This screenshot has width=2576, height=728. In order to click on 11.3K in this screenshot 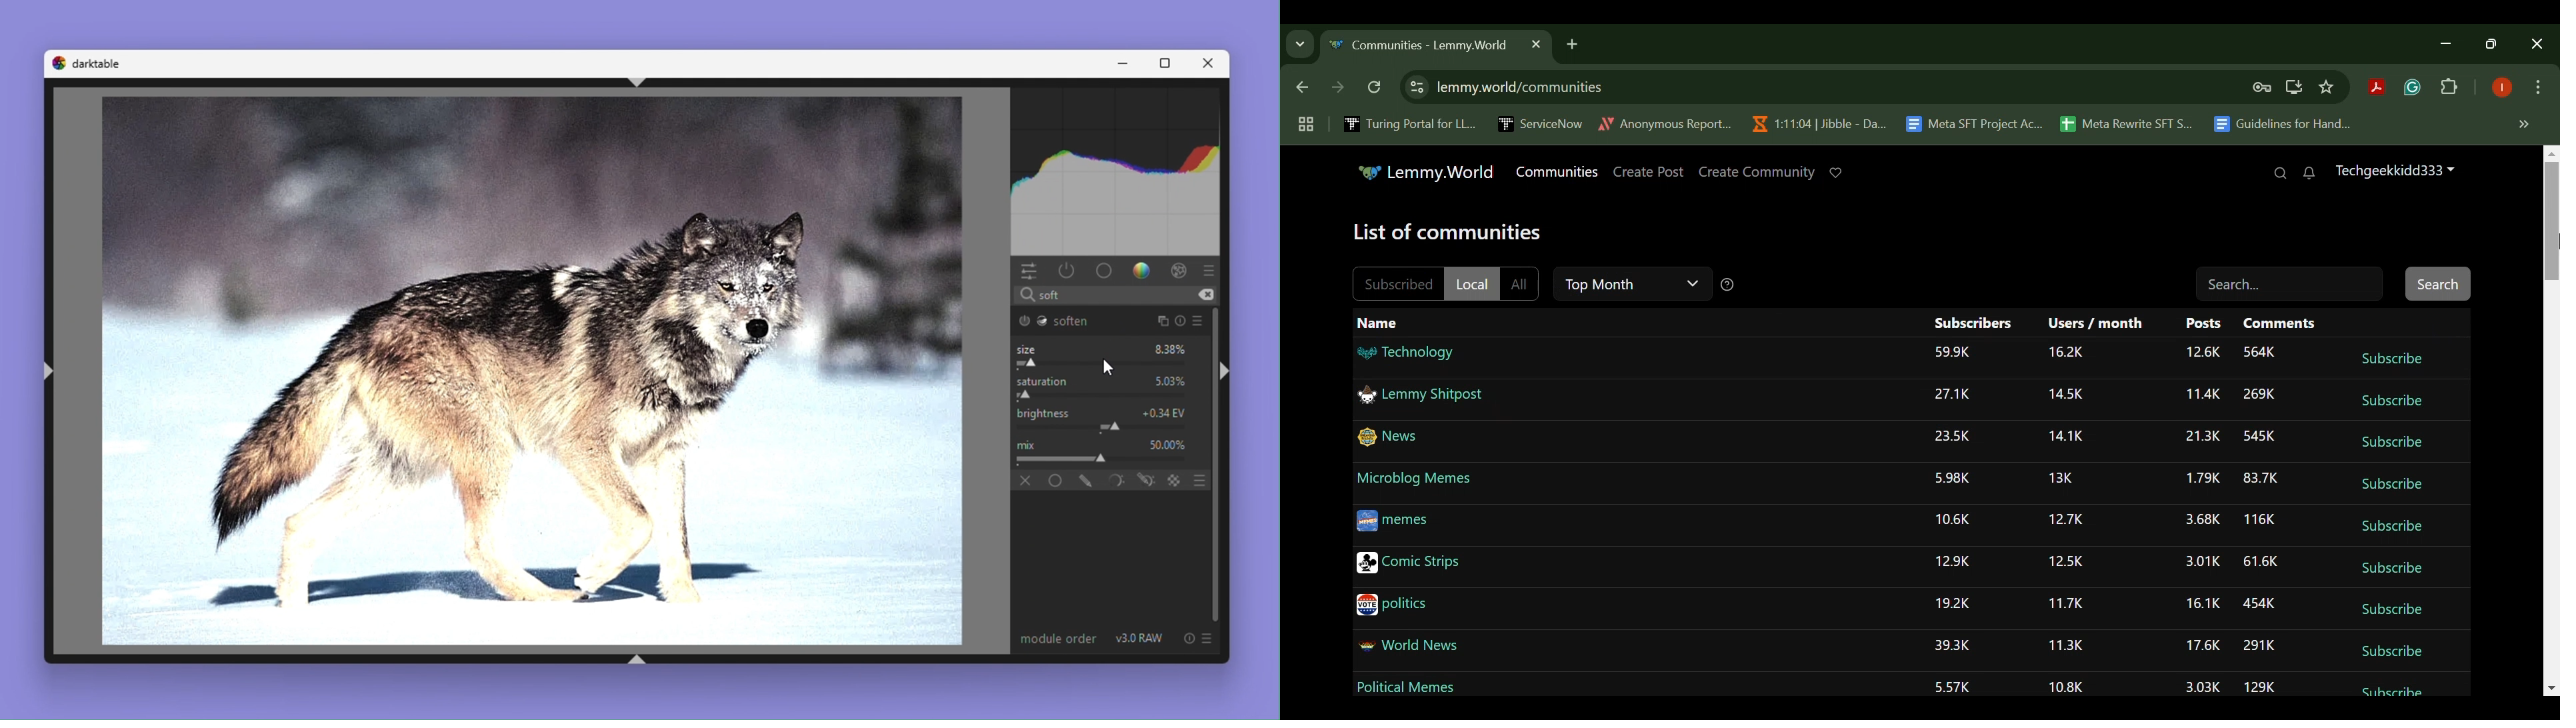, I will do `click(2067, 647)`.